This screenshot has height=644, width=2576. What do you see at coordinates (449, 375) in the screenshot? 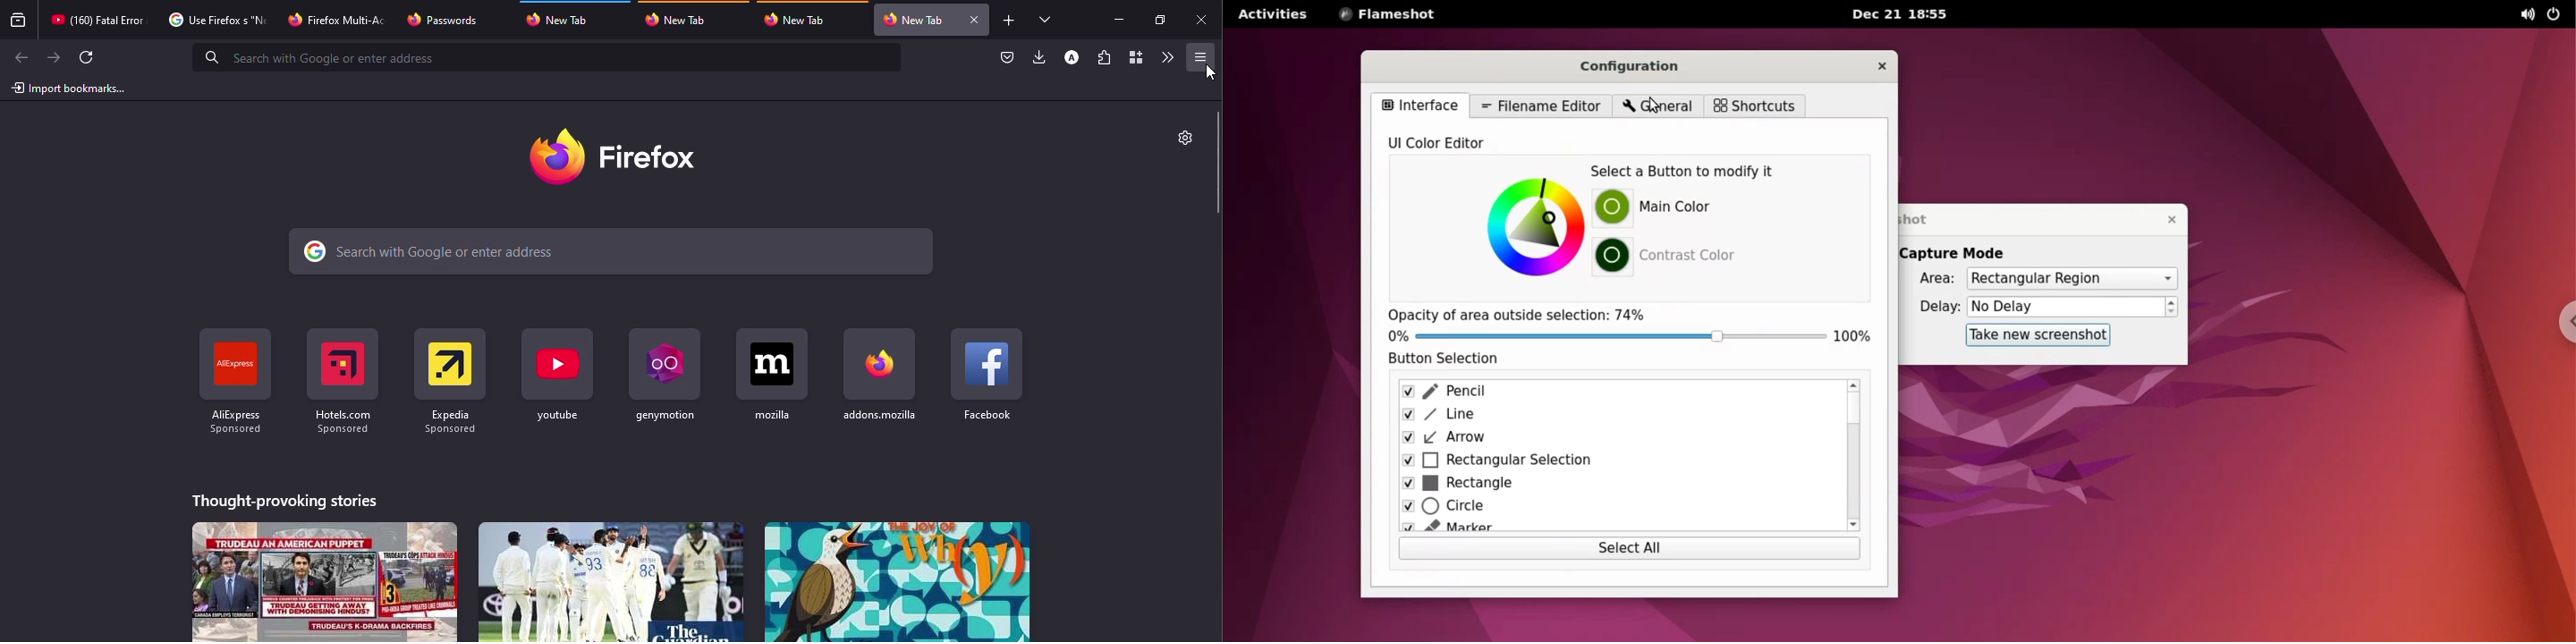
I see `shortcut` at bounding box center [449, 375].